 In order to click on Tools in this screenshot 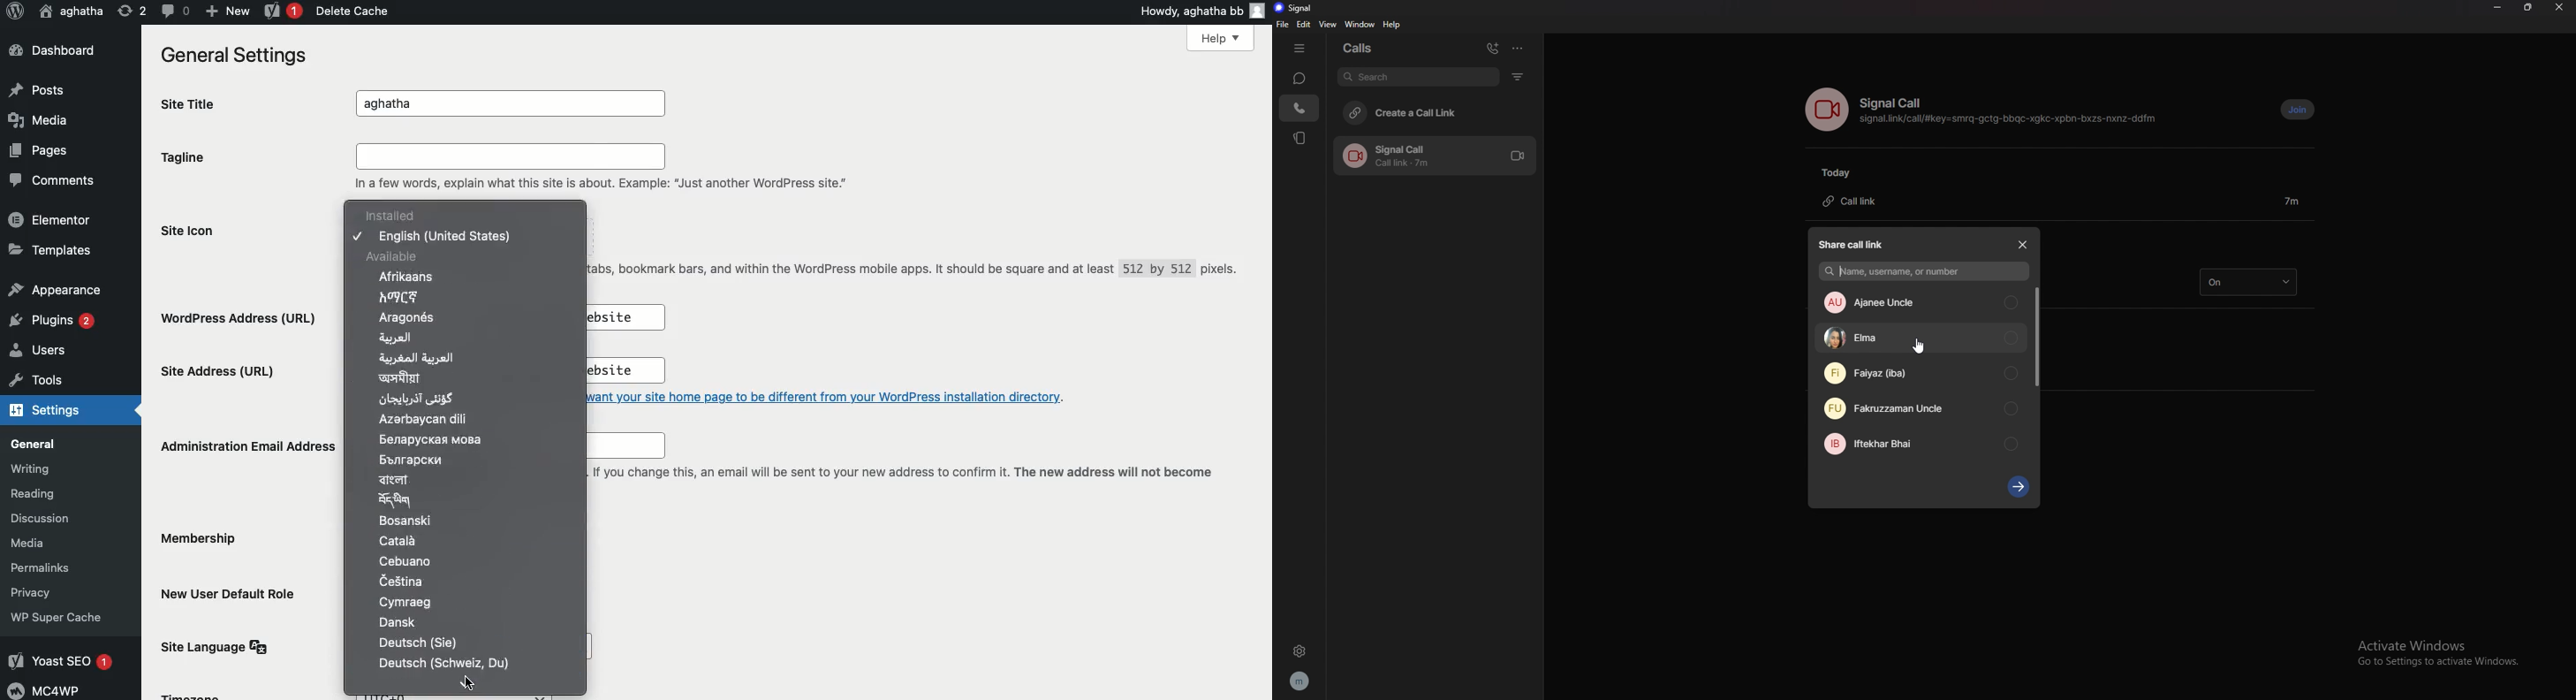, I will do `click(33, 381)`.